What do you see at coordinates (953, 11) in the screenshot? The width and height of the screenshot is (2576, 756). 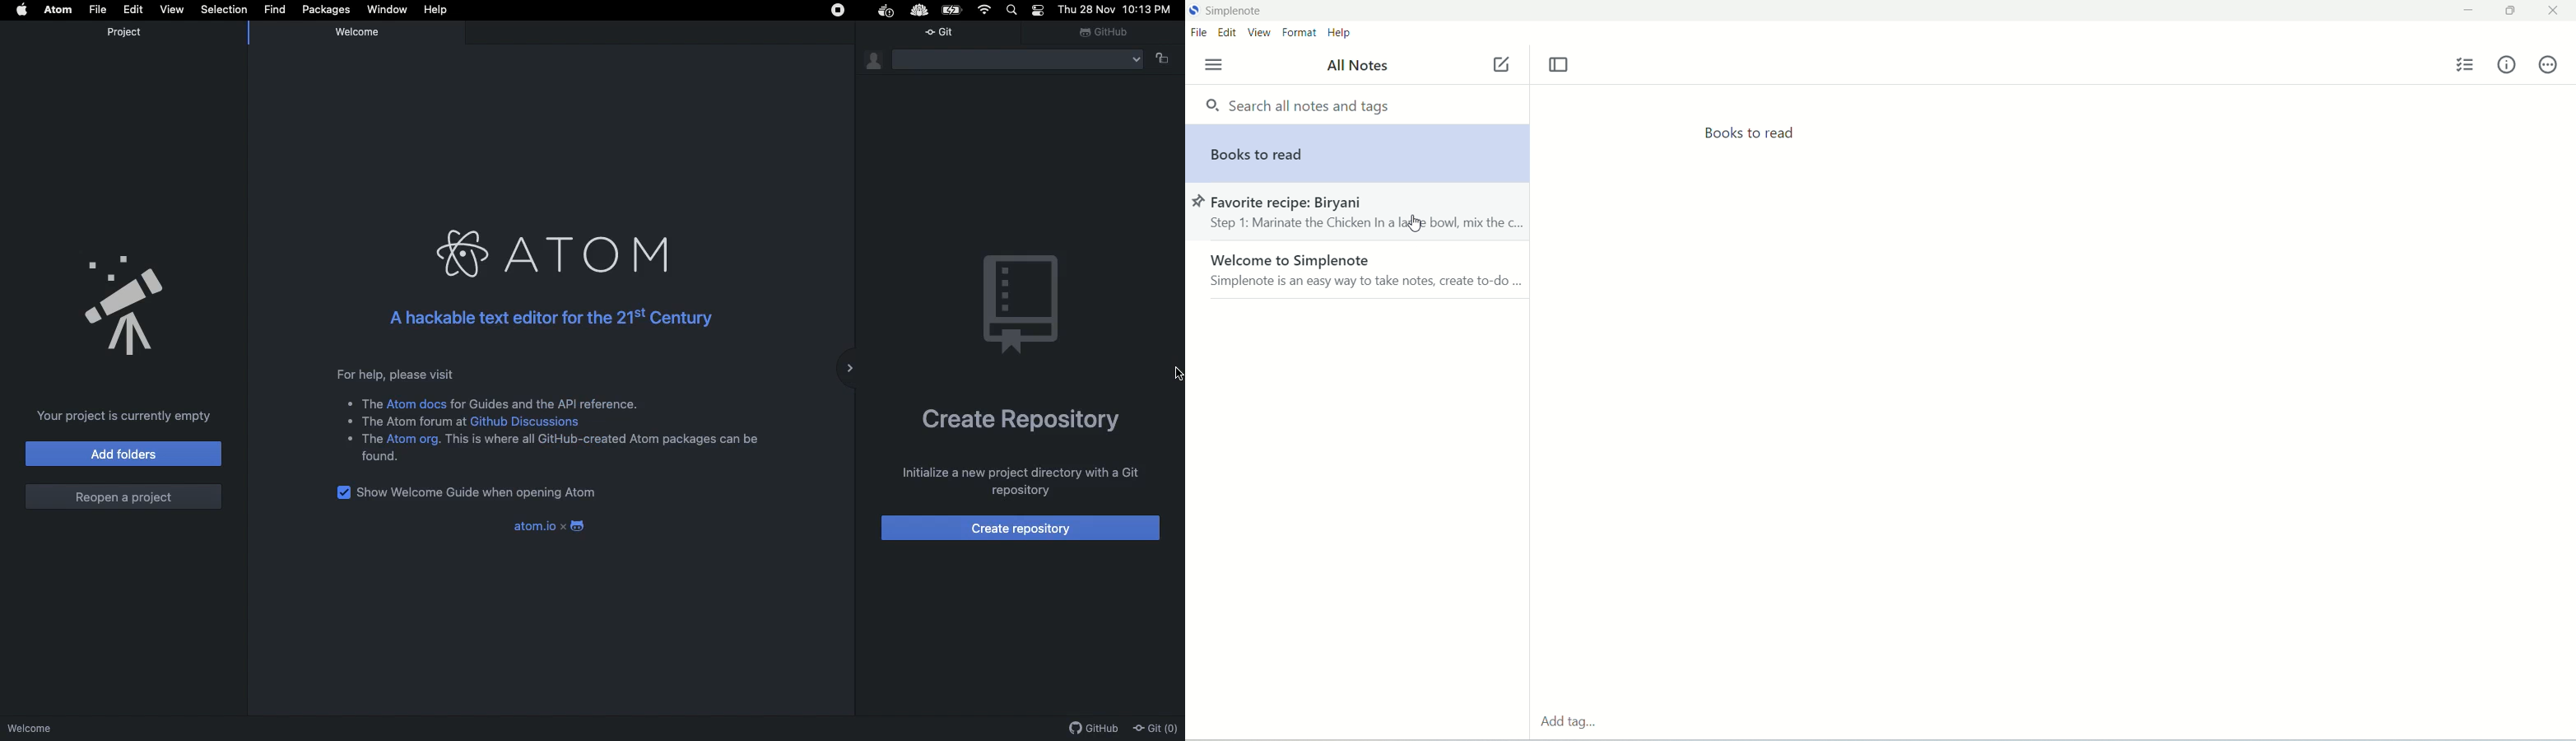 I see `Battery` at bounding box center [953, 11].